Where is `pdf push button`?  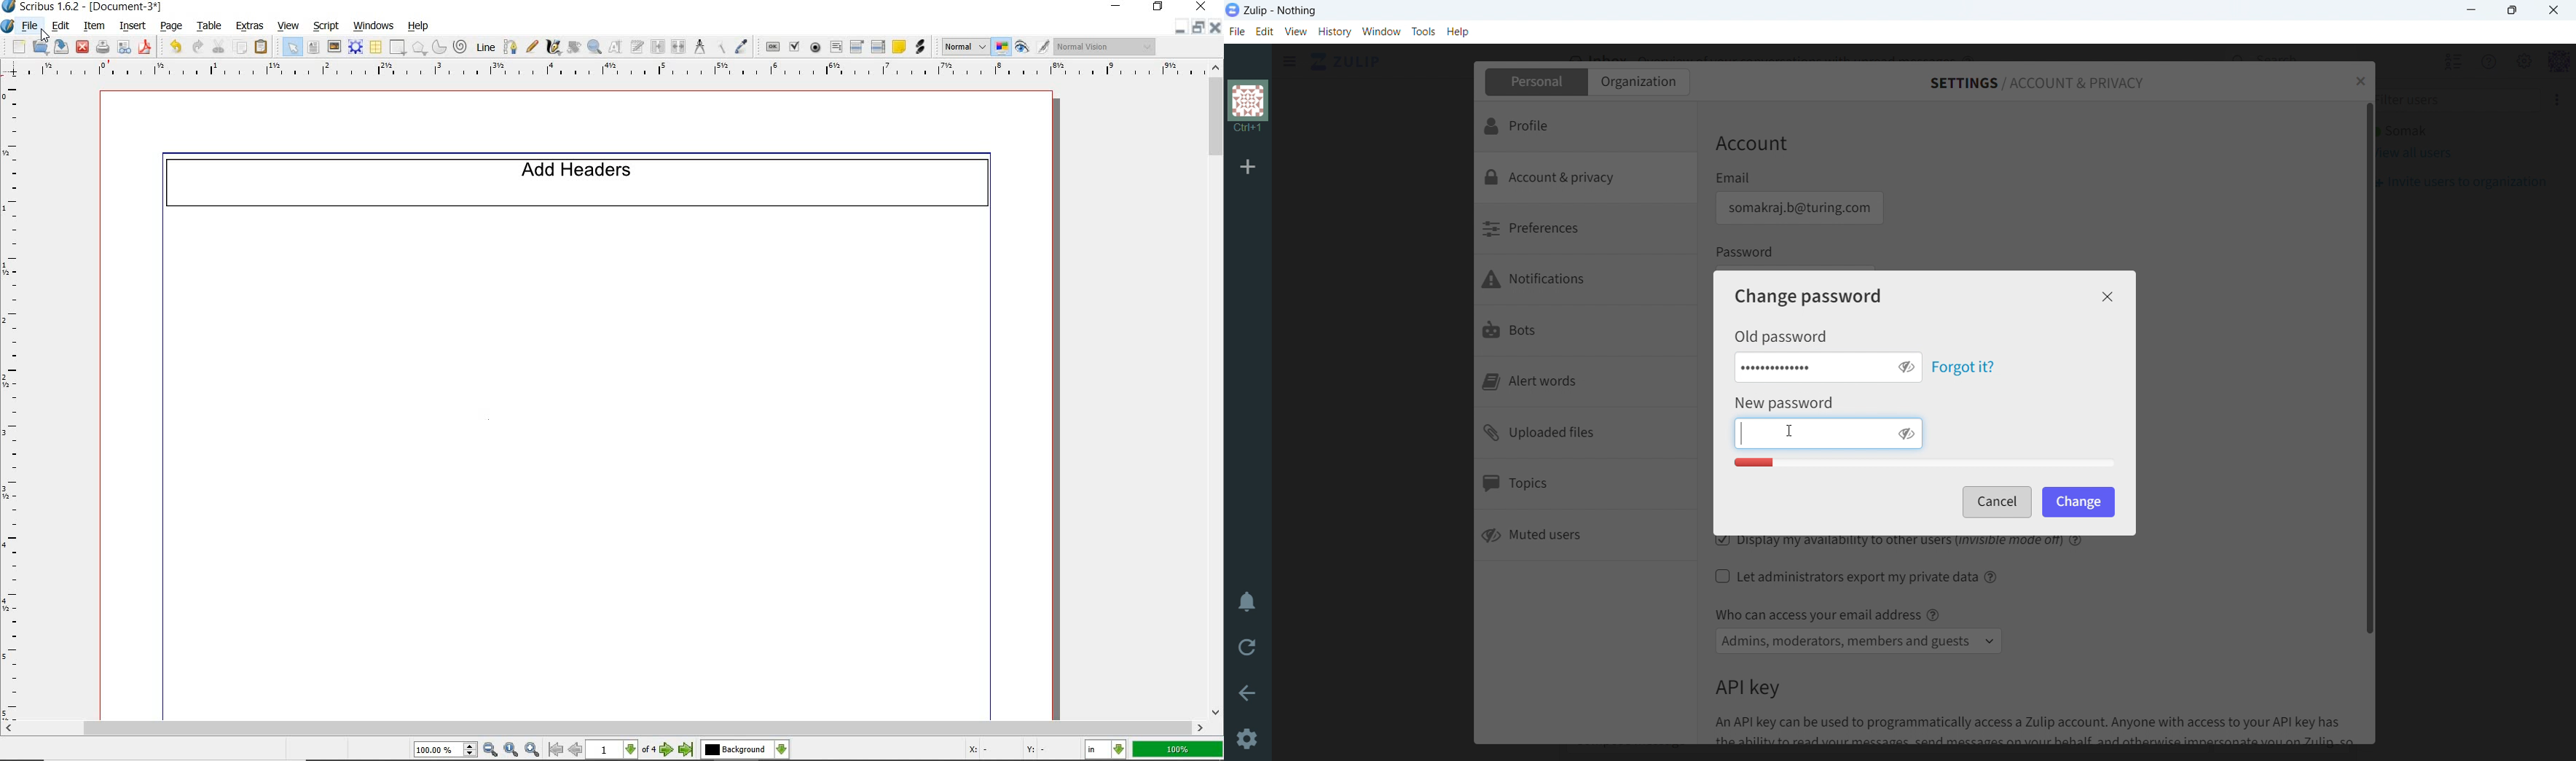
pdf push button is located at coordinates (772, 46).